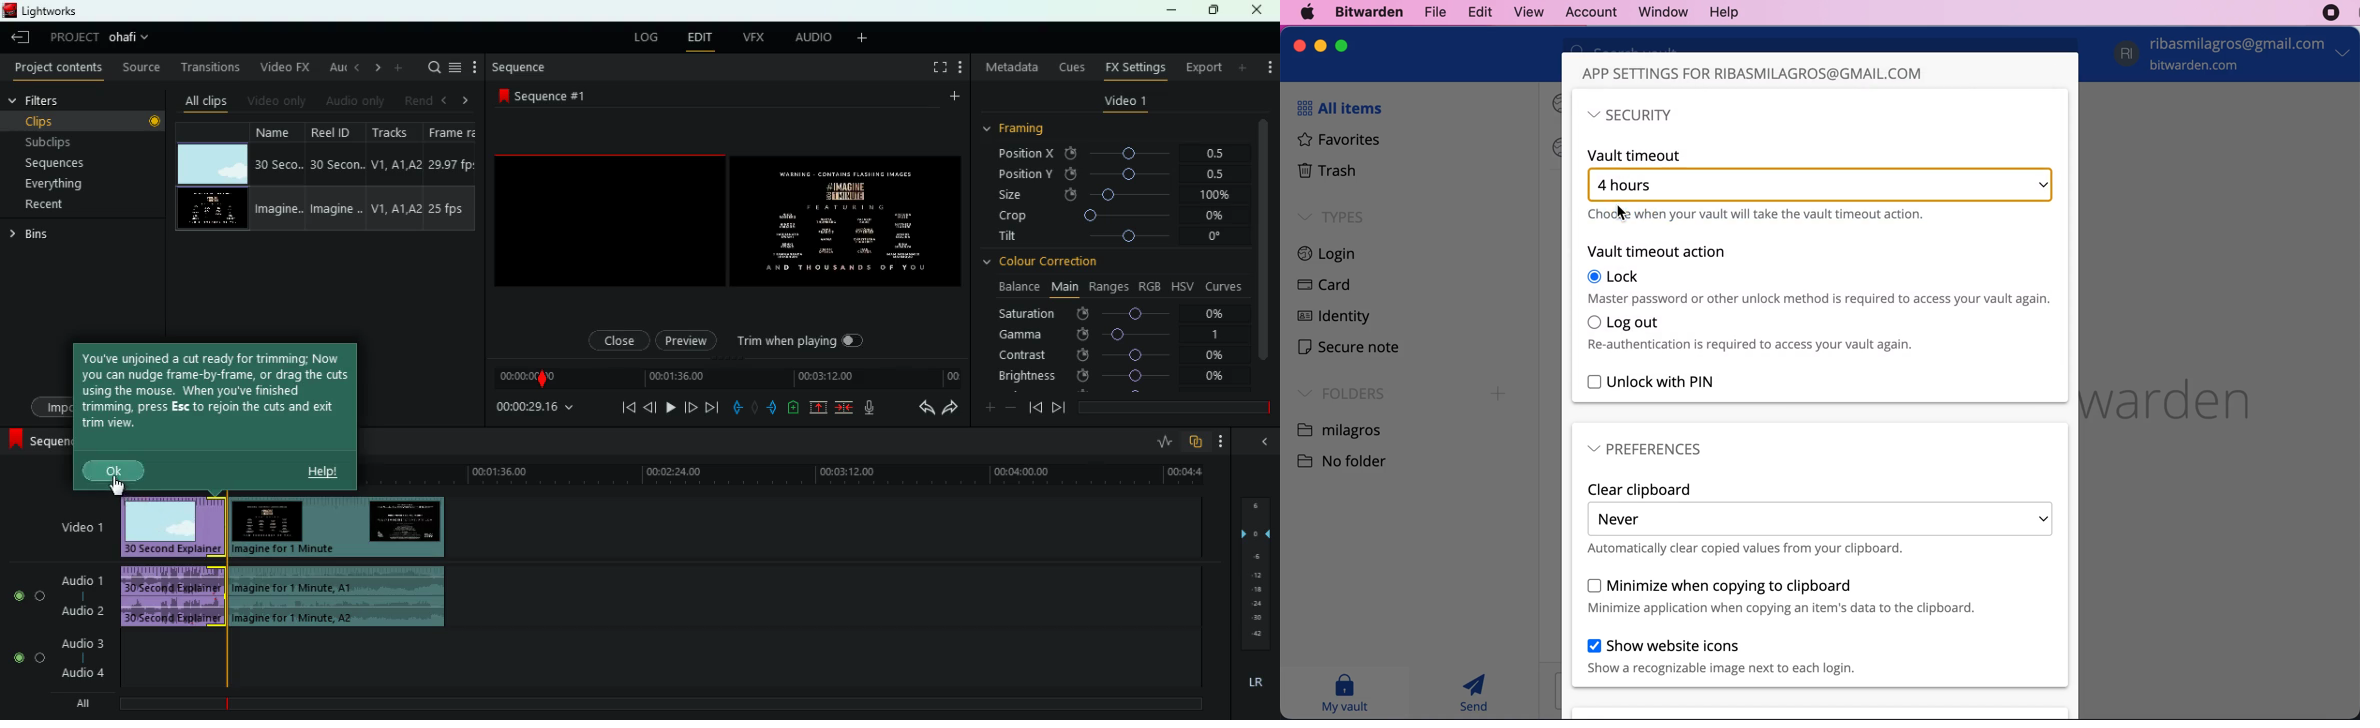 The width and height of the screenshot is (2380, 728). Describe the element at coordinates (1116, 313) in the screenshot. I see `saturation` at that location.